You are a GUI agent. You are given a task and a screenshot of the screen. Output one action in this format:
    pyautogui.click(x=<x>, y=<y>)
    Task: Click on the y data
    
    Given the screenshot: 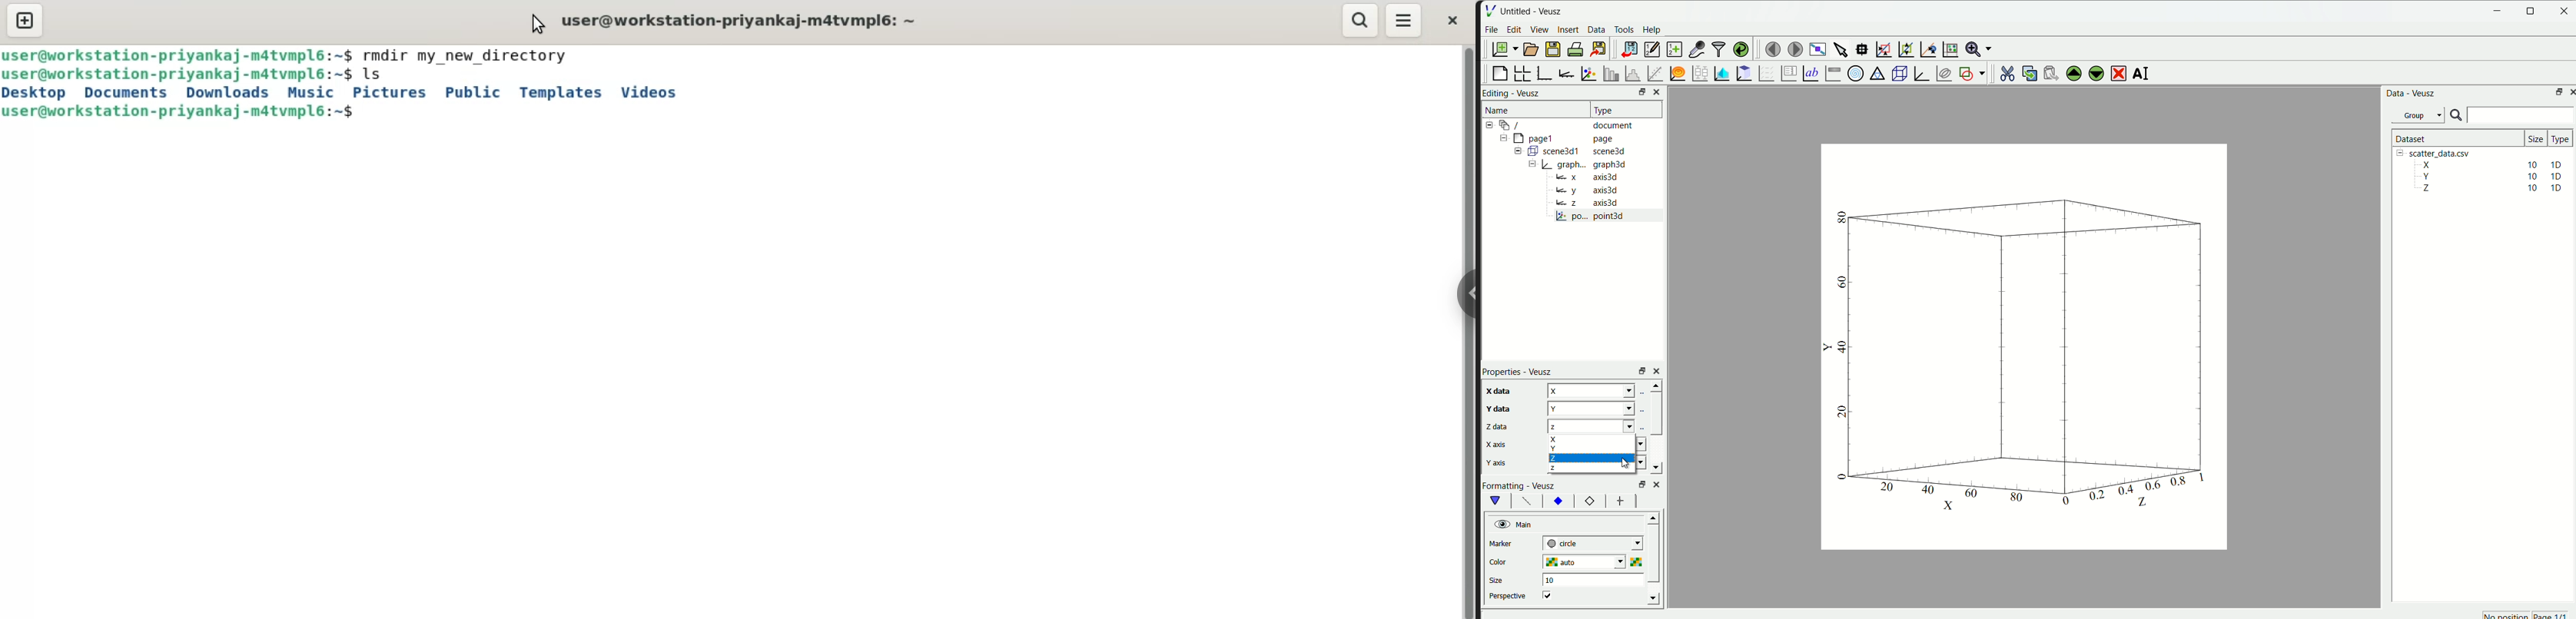 What is the action you would take?
    pyautogui.click(x=1499, y=407)
    